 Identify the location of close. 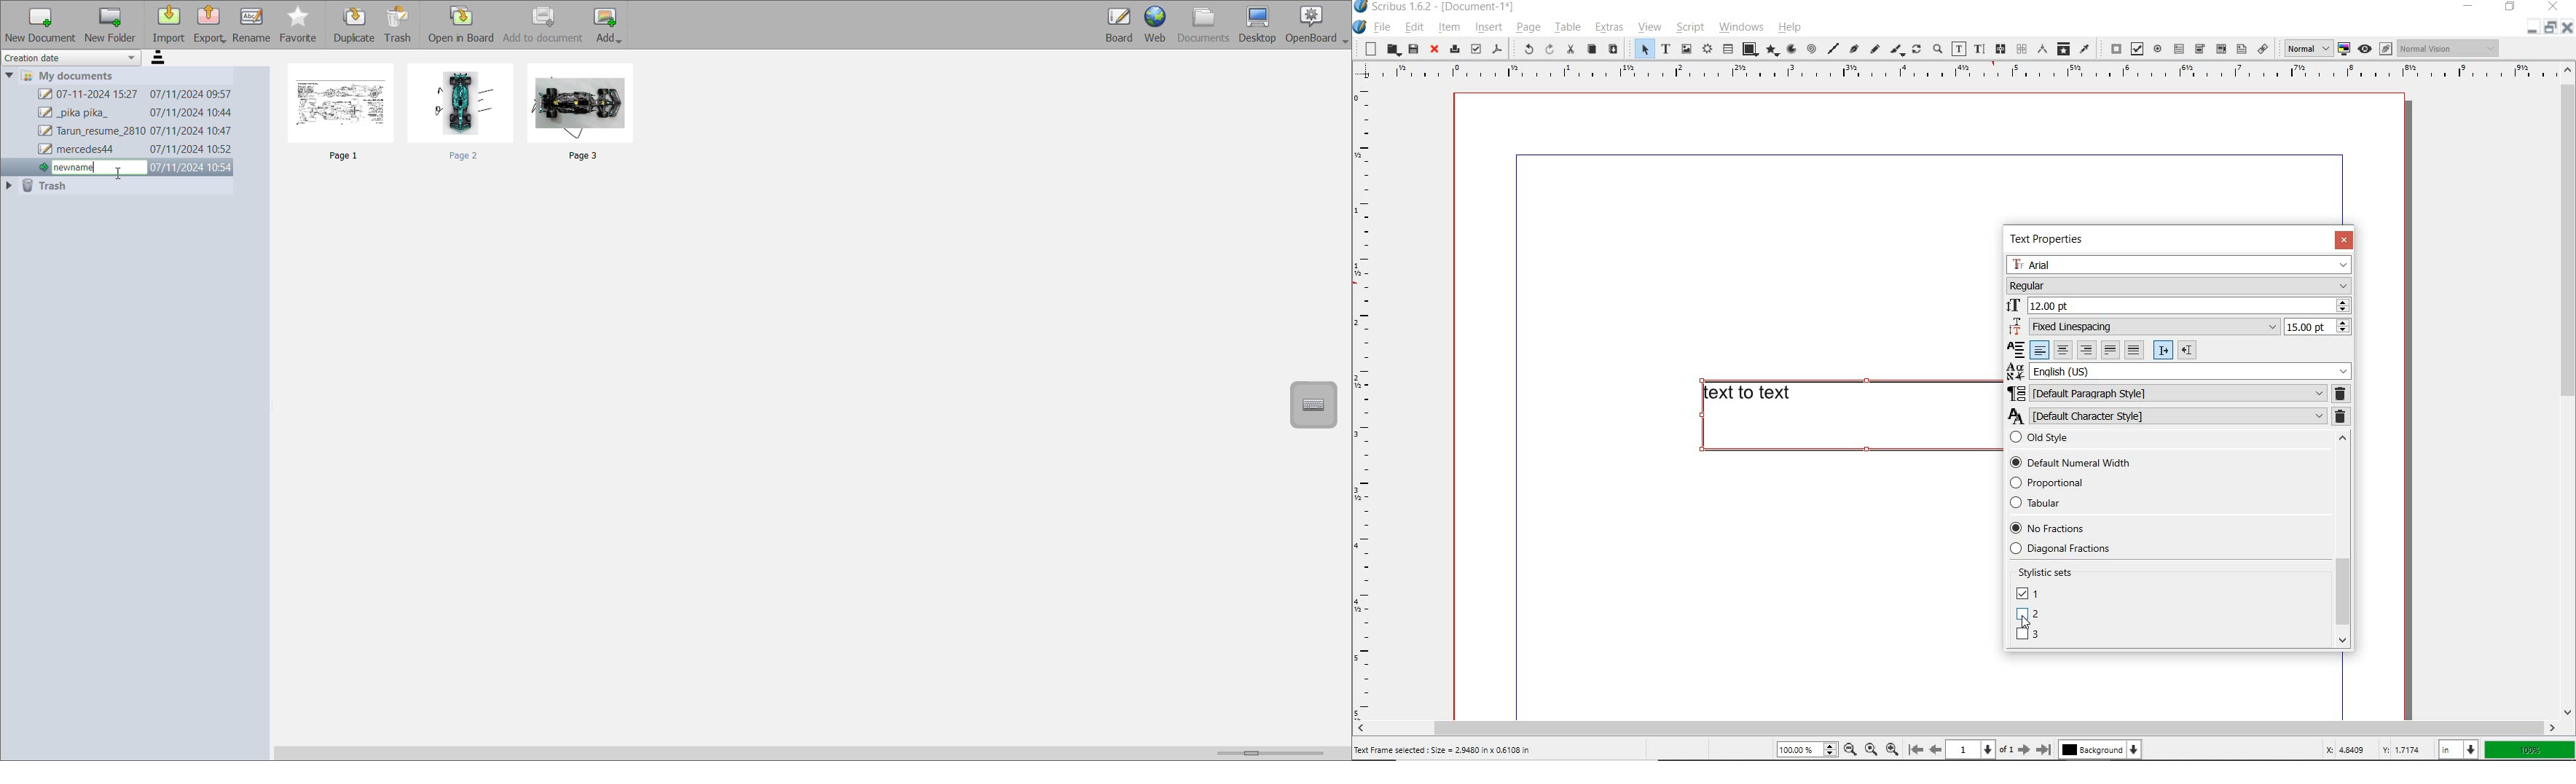
(1432, 50).